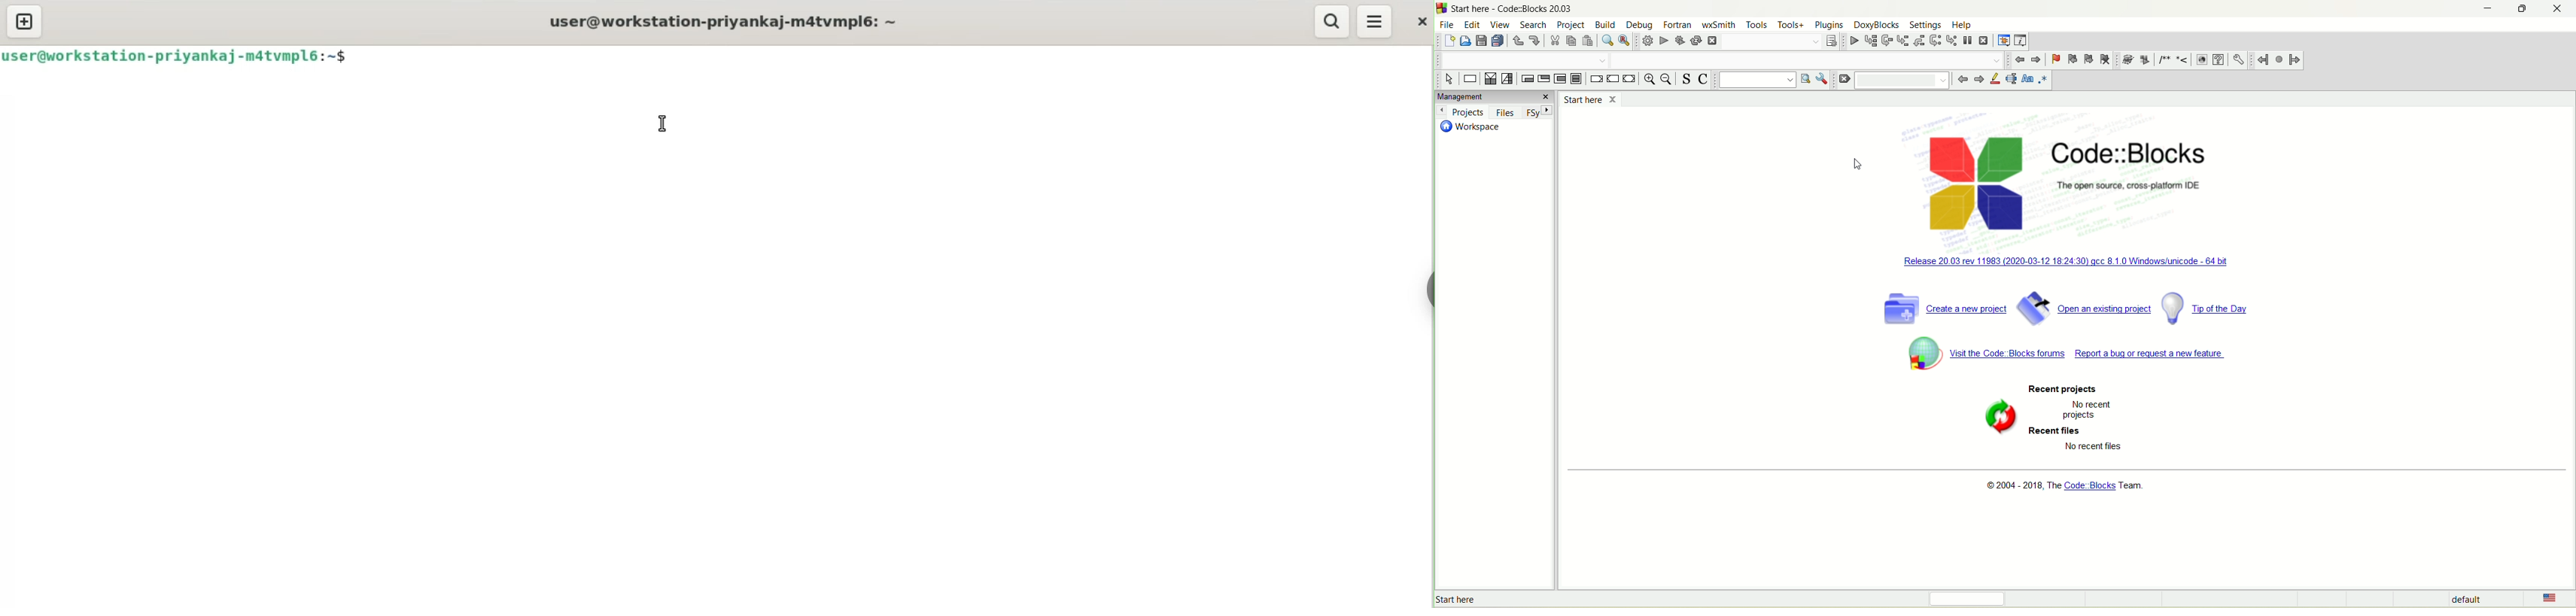 The height and width of the screenshot is (616, 2576). What do you see at coordinates (1922, 353) in the screenshot?
I see `symbol` at bounding box center [1922, 353].